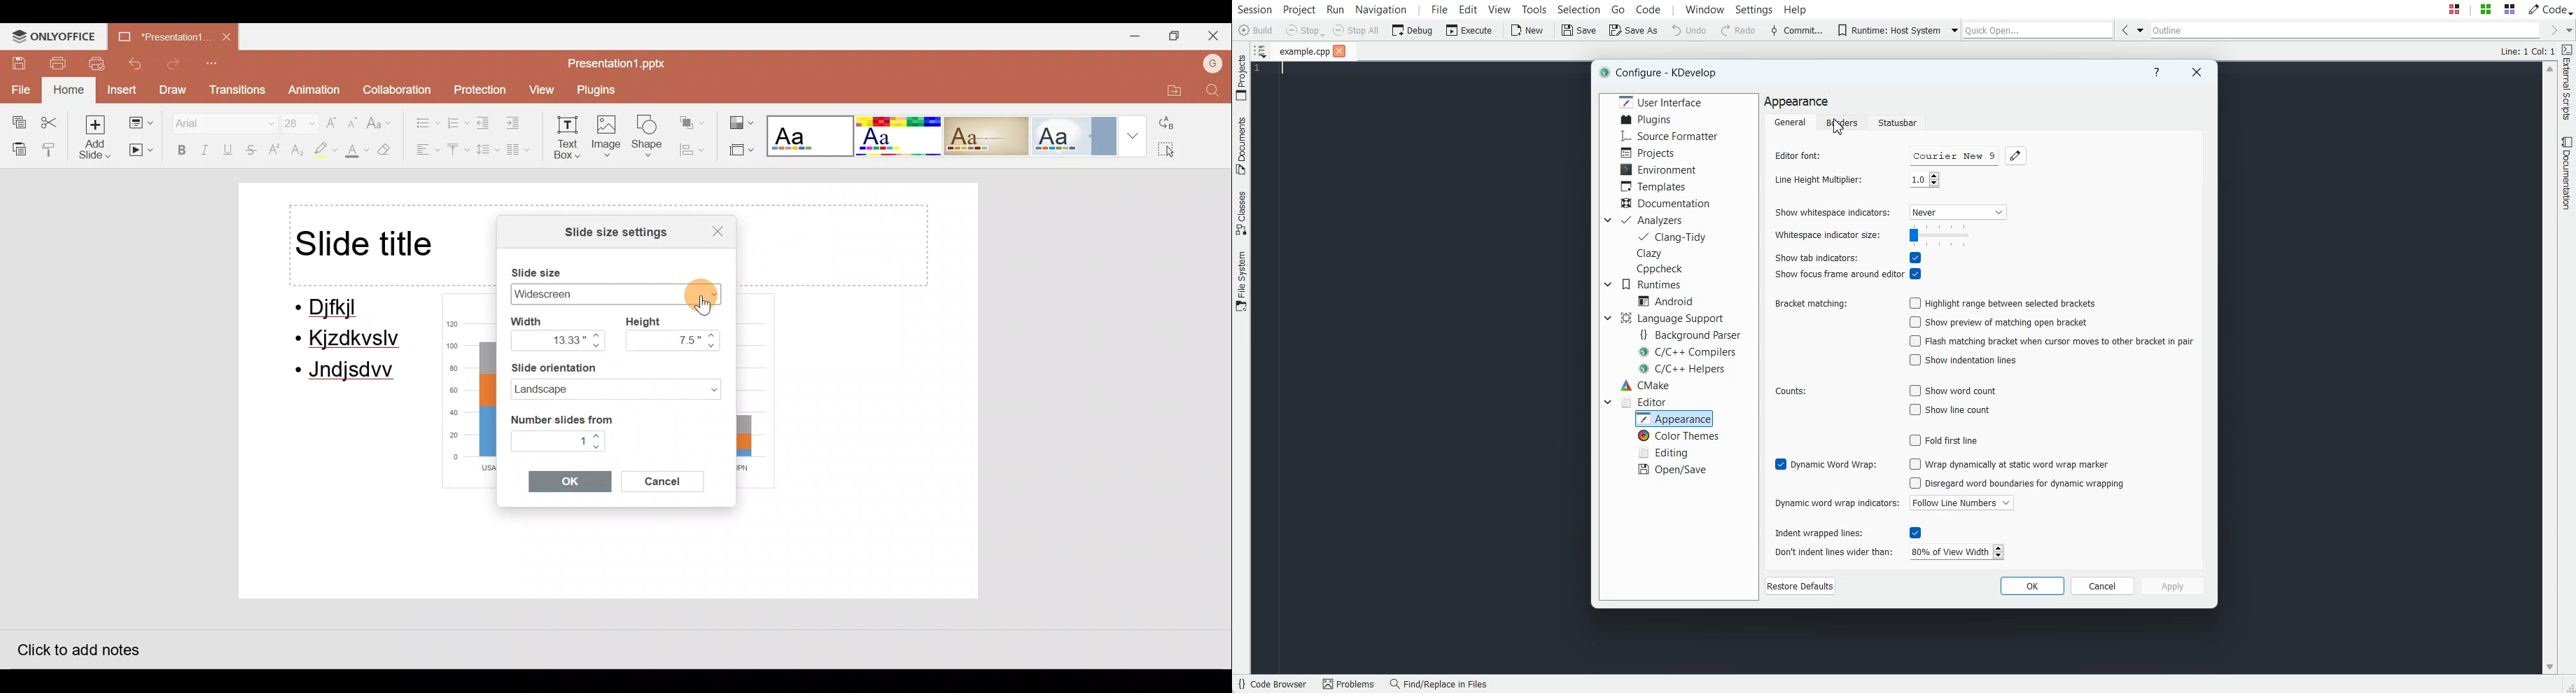 The image size is (2576, 700). What do you see at coordinates (236, 90) in the screenshot?
I see `Transitions` at bounding box center [236, 90].